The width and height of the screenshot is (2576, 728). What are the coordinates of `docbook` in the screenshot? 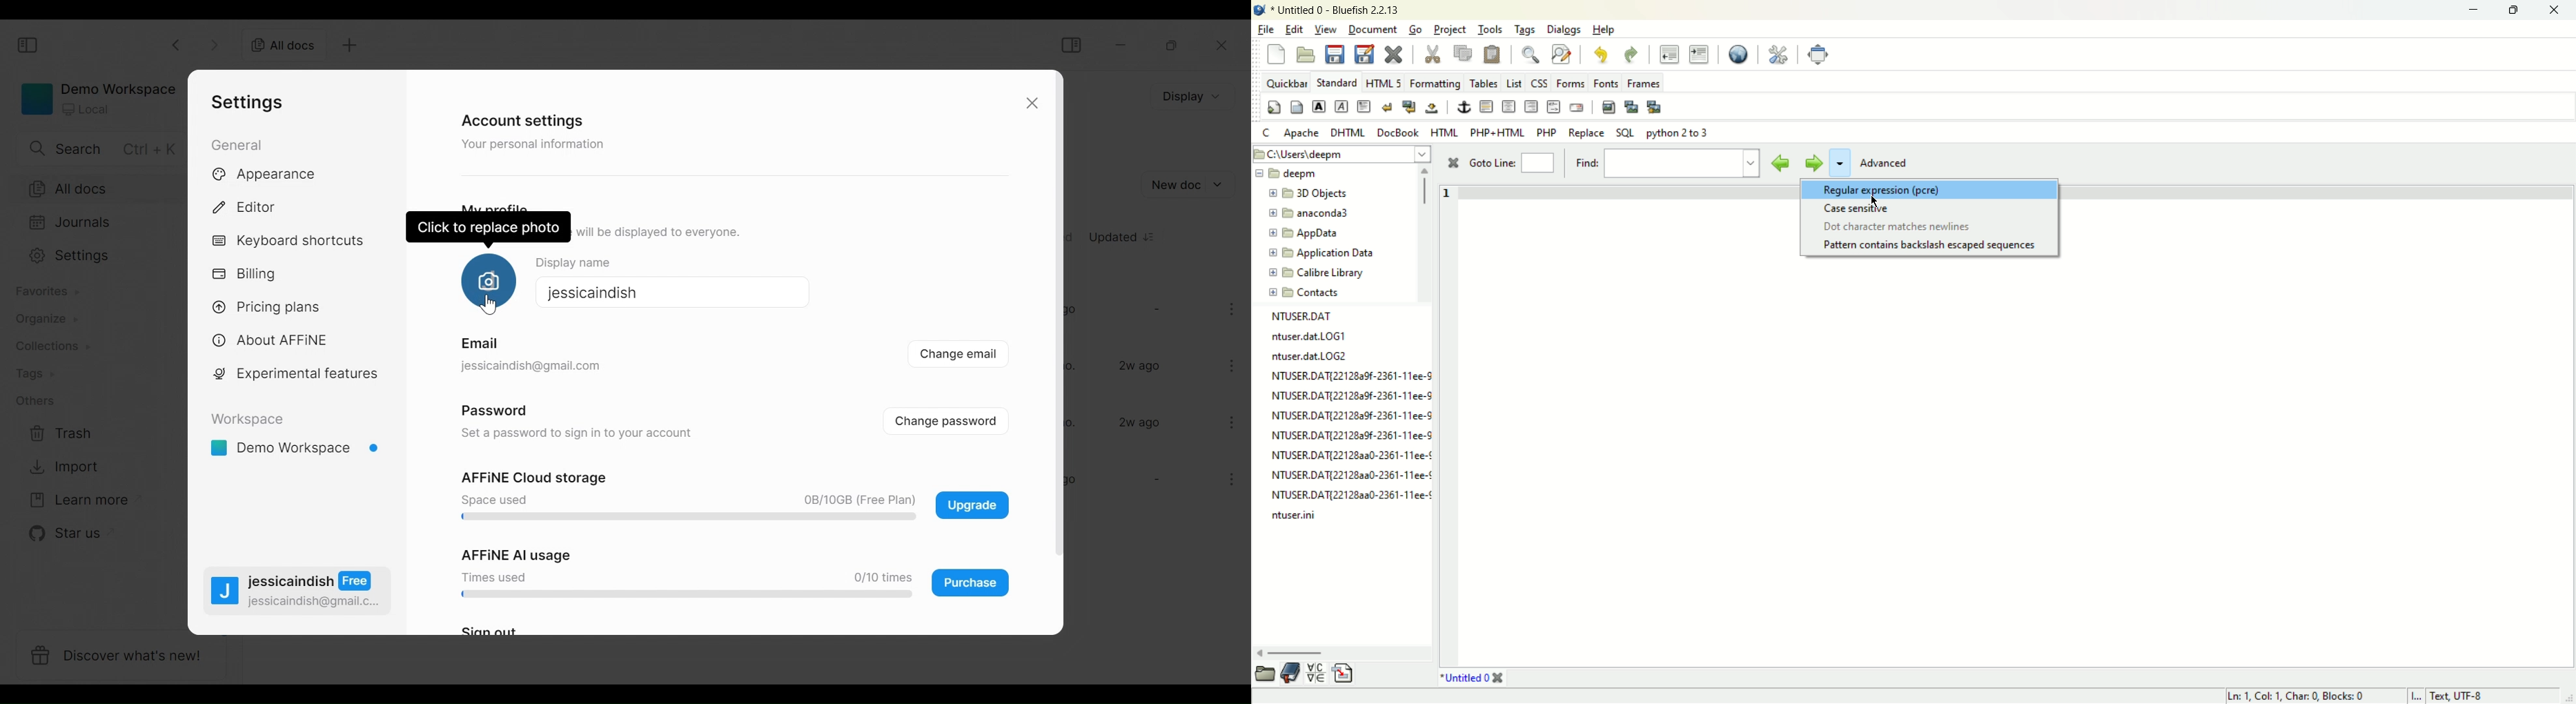 It's located at (1400, 132).